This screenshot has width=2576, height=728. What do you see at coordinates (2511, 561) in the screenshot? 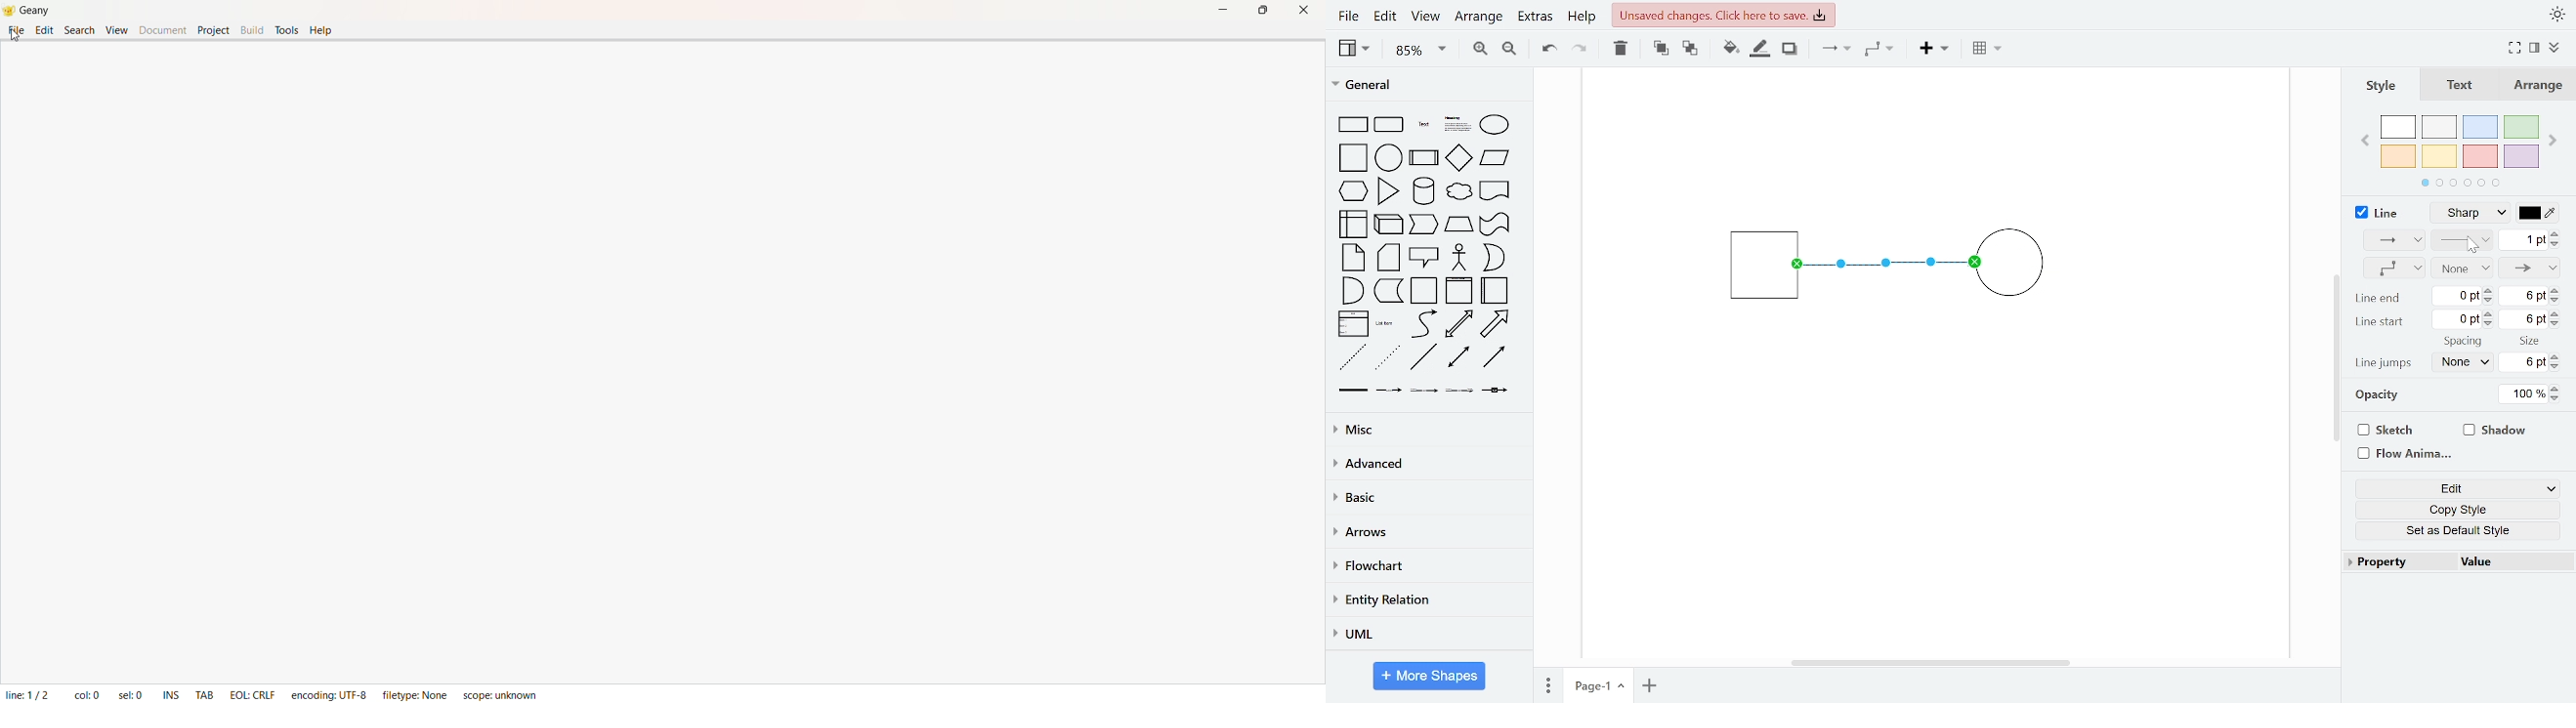
I see `value` at bounding box center [2511, 561].